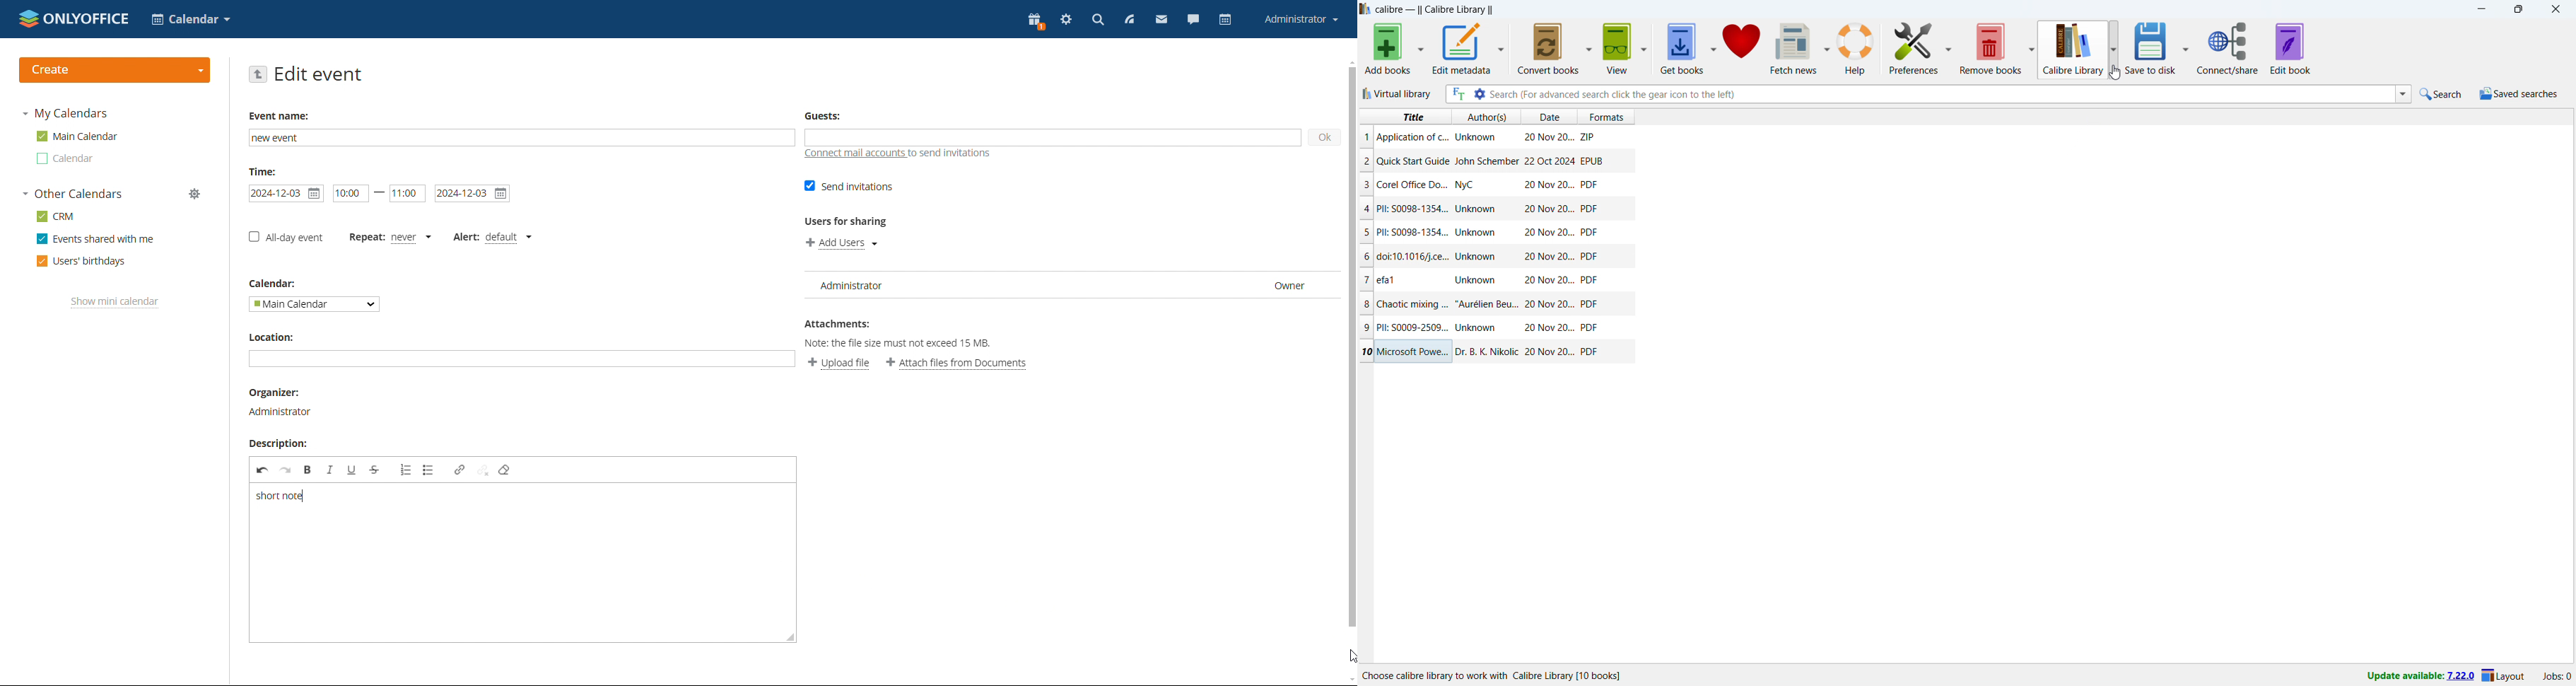  Describe the element at coordinates (1052, 138) in the screenshot. I see `add guests` at that location.